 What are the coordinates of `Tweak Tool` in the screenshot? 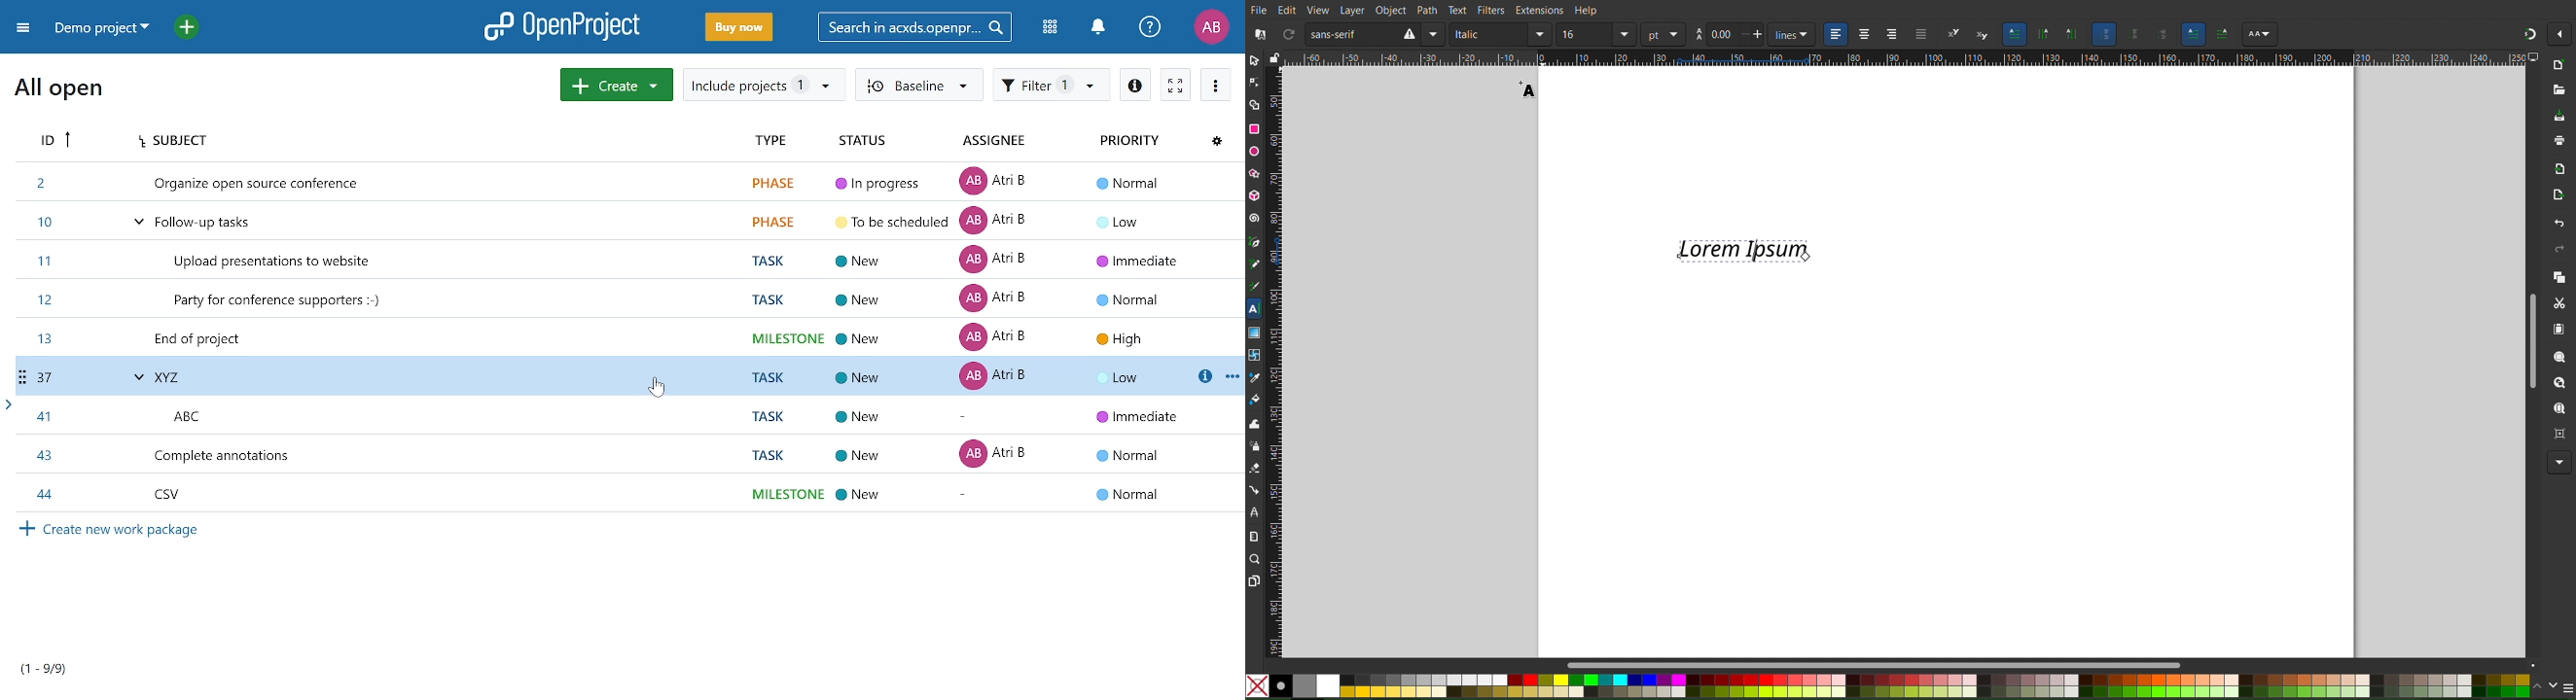 It's located at (1256, 423).